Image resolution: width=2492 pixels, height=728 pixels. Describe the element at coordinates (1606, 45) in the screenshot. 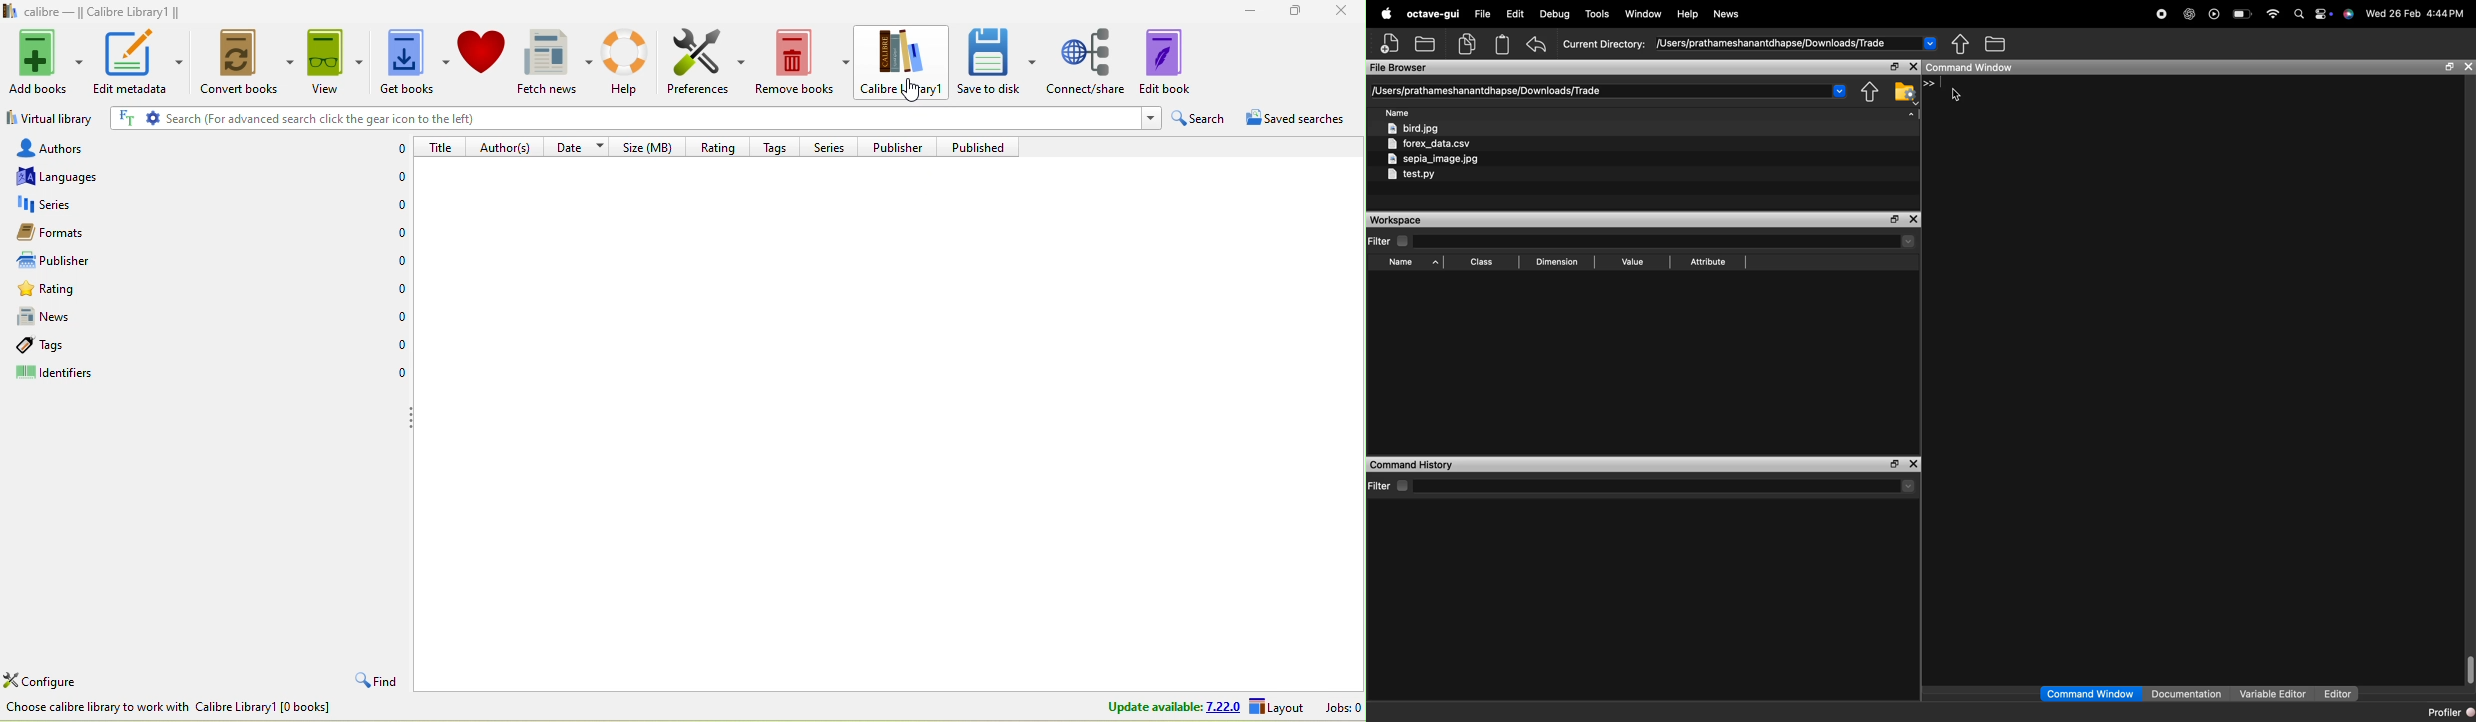

I see `Current Directory:` at that location.